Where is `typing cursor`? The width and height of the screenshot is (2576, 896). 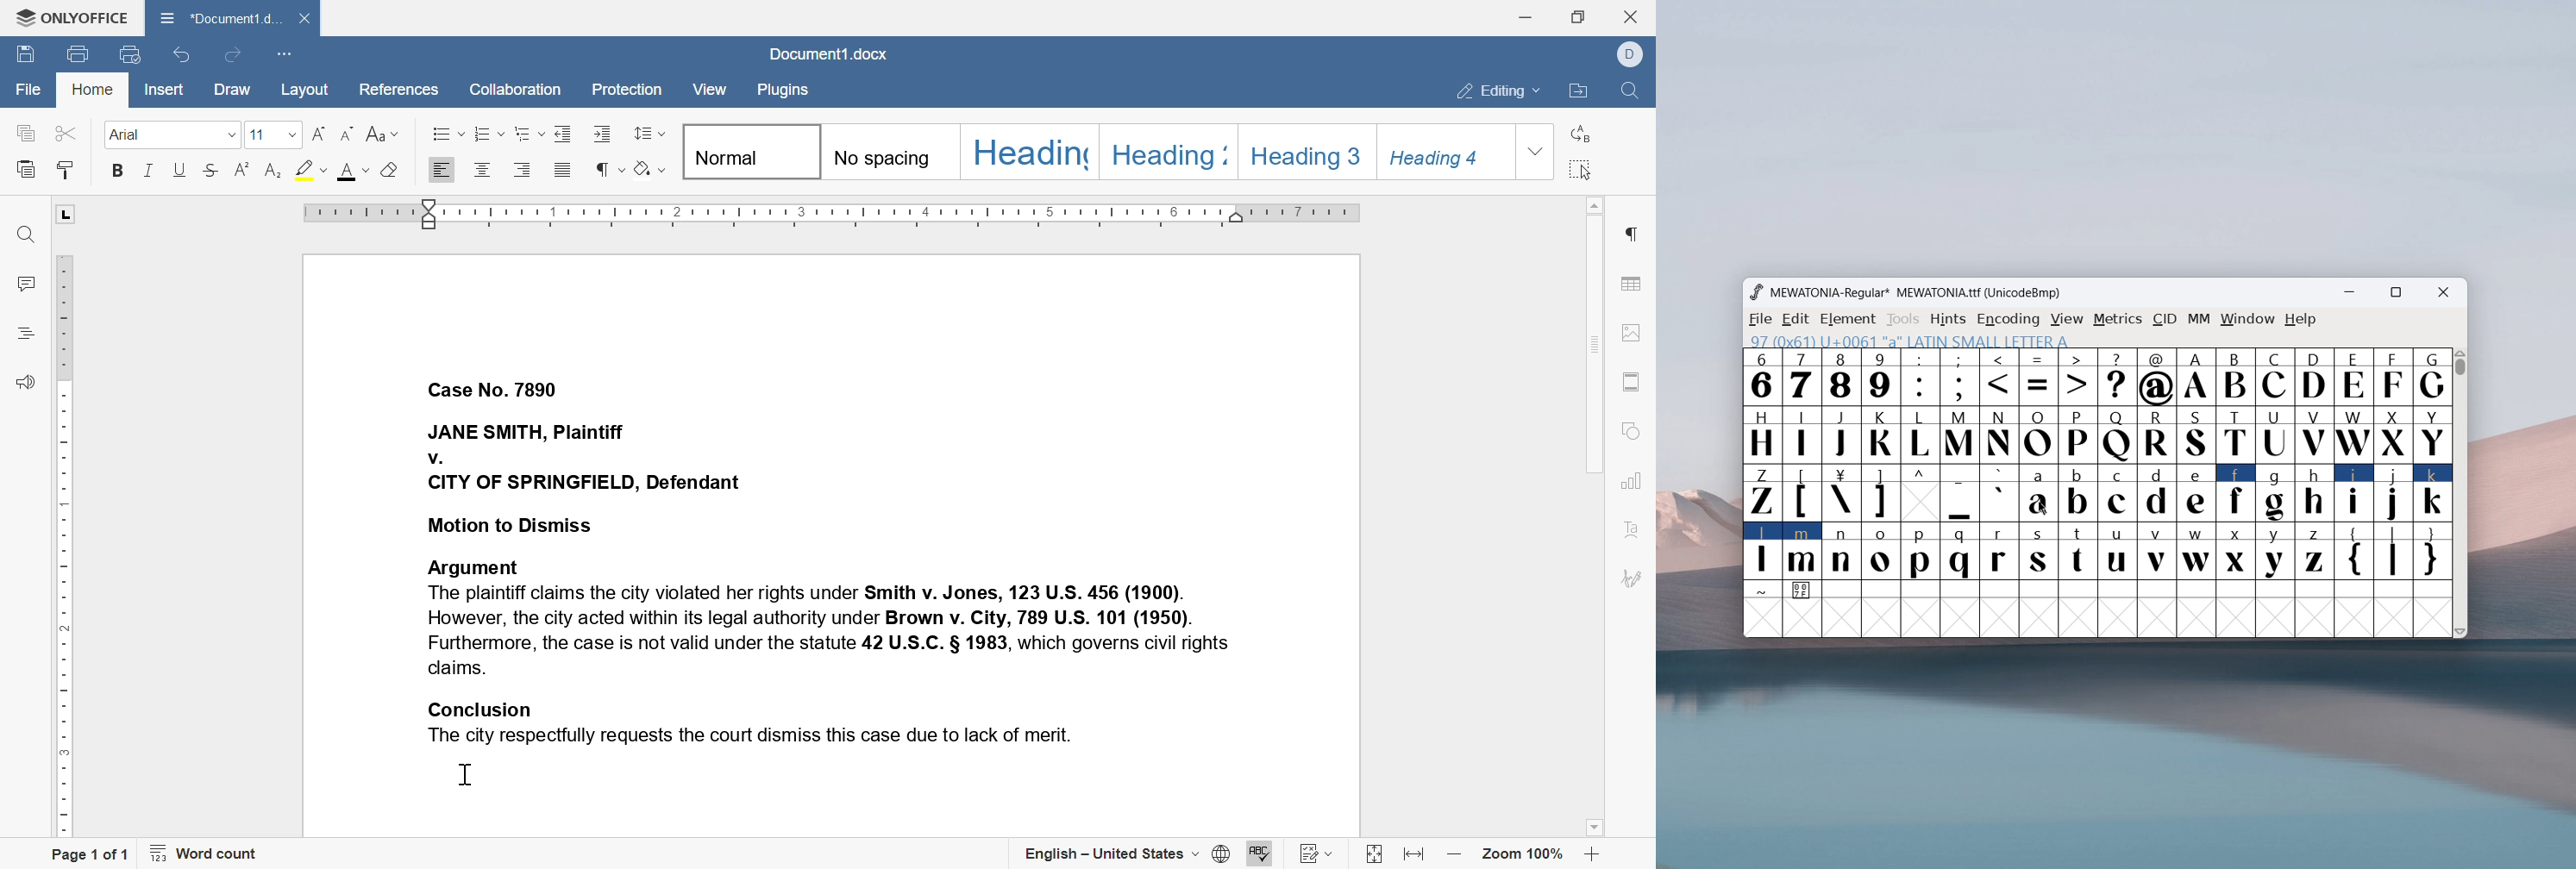 typing cursor is located at coordinates (428, 777).